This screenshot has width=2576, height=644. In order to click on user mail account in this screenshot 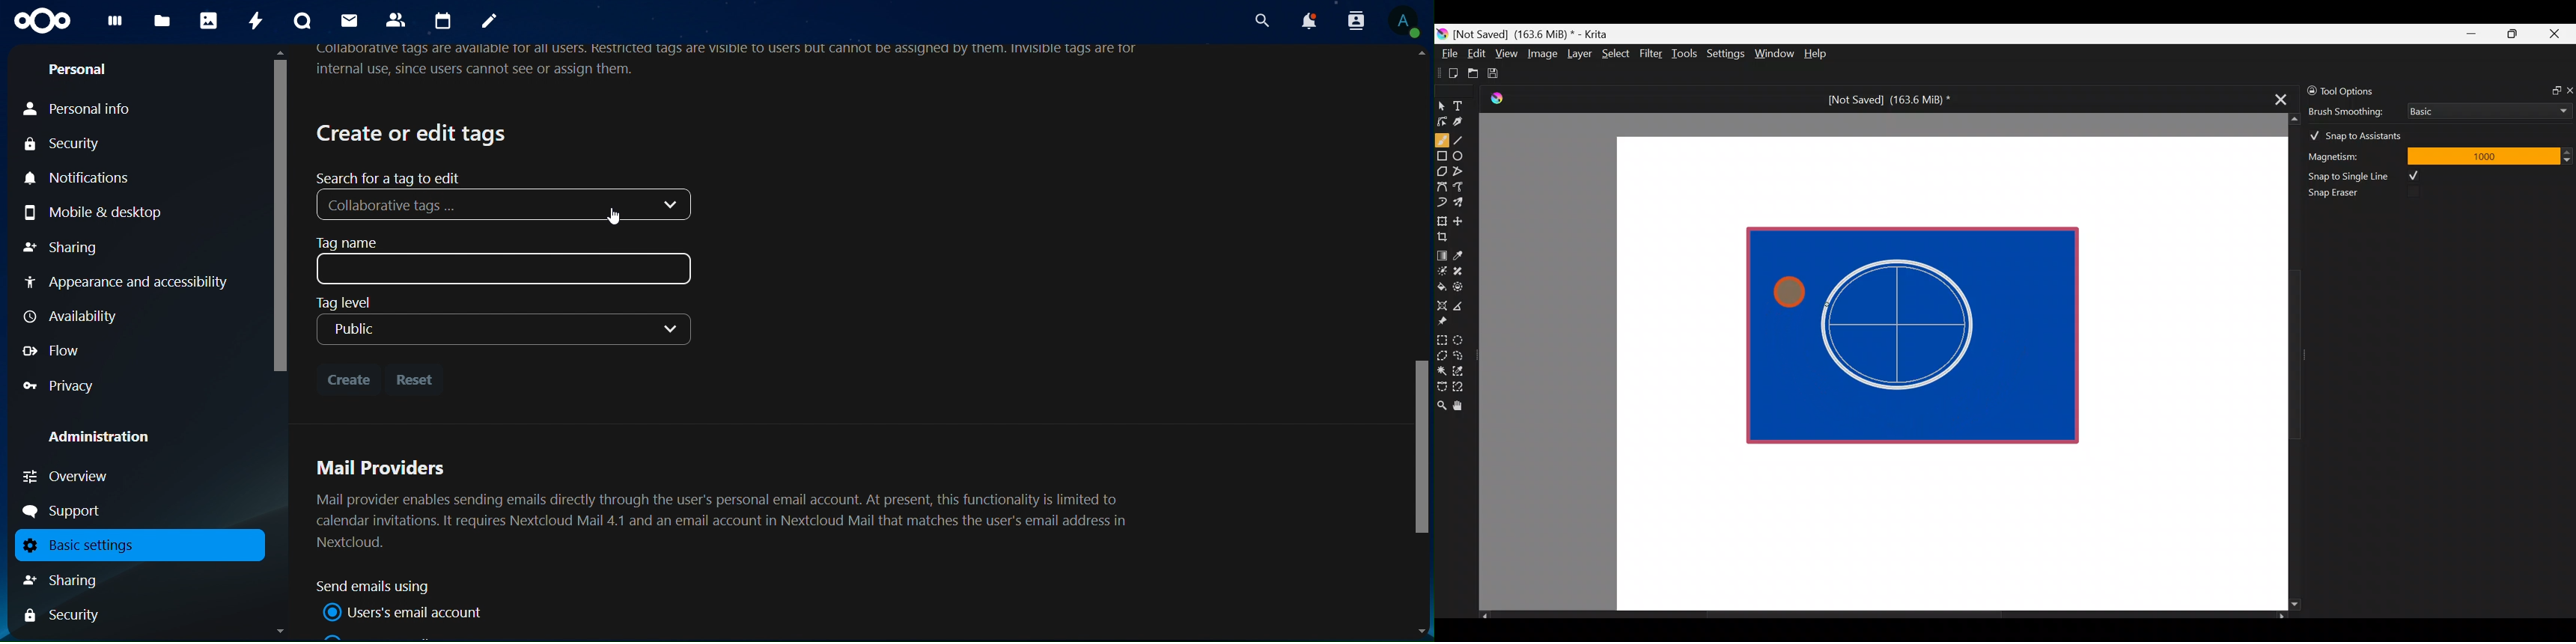, I will do `click(407, 612)`.